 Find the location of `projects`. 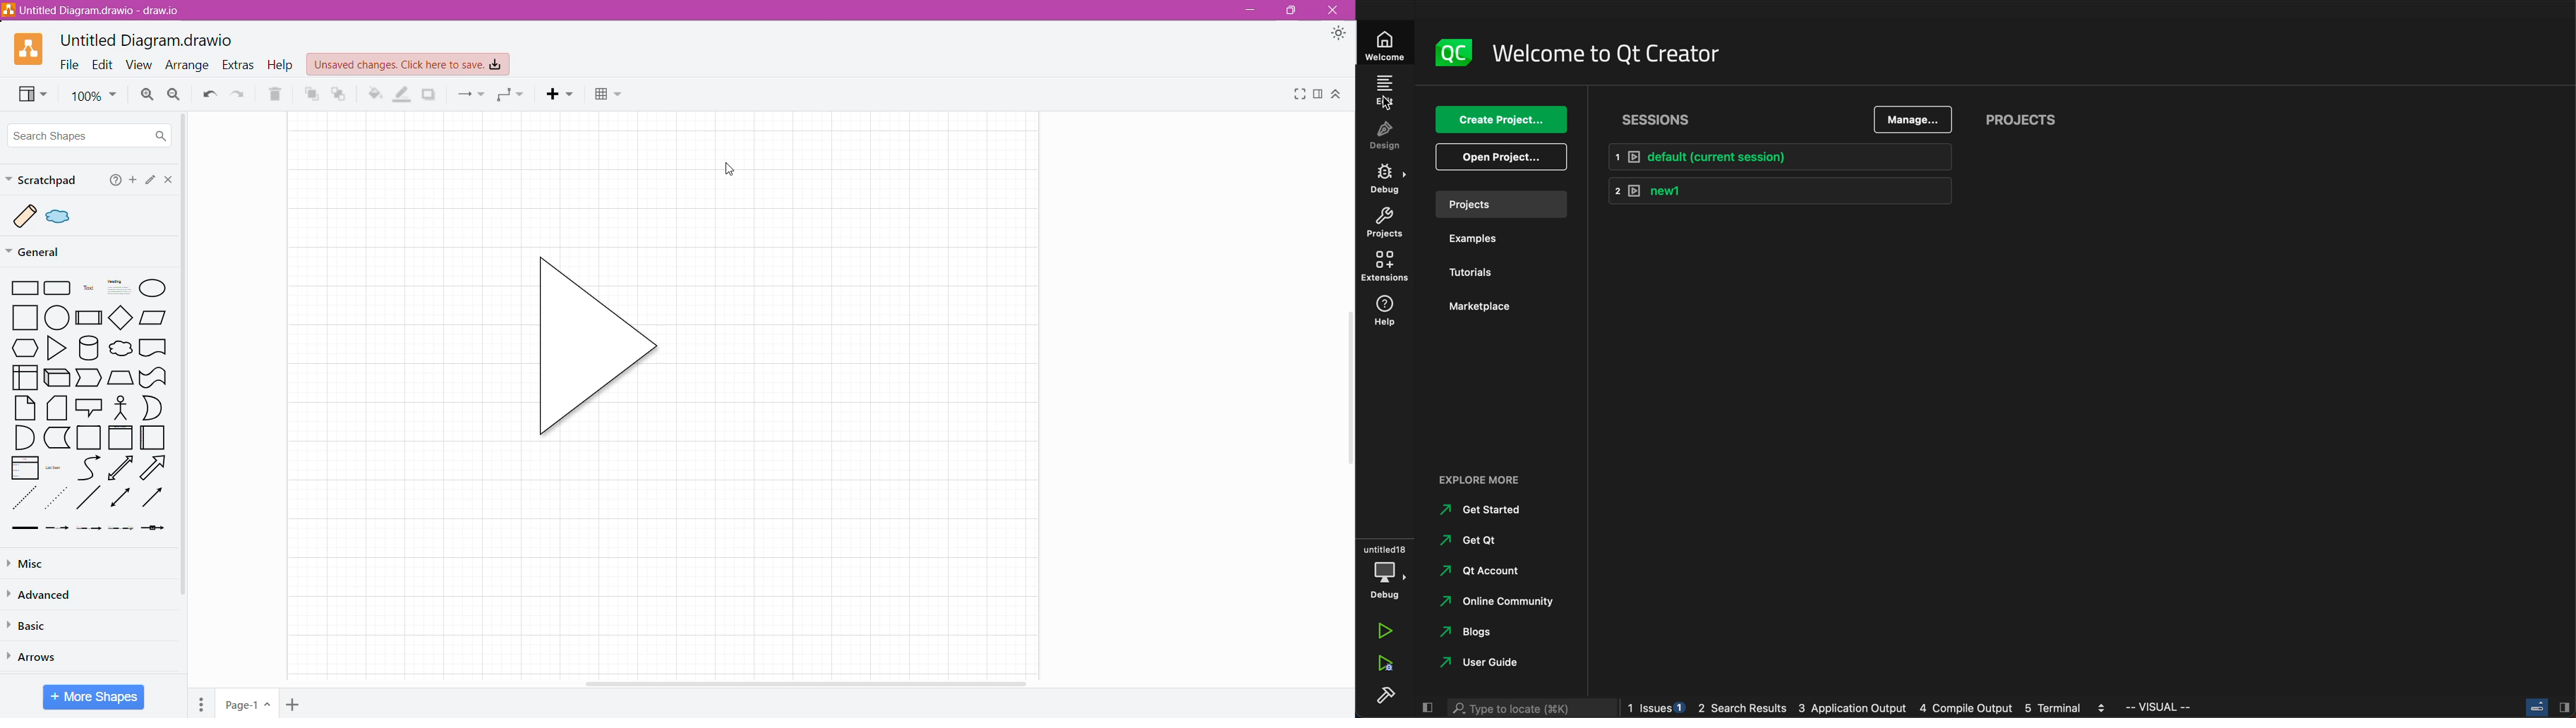

projects is located at coordinates (2021, 119).